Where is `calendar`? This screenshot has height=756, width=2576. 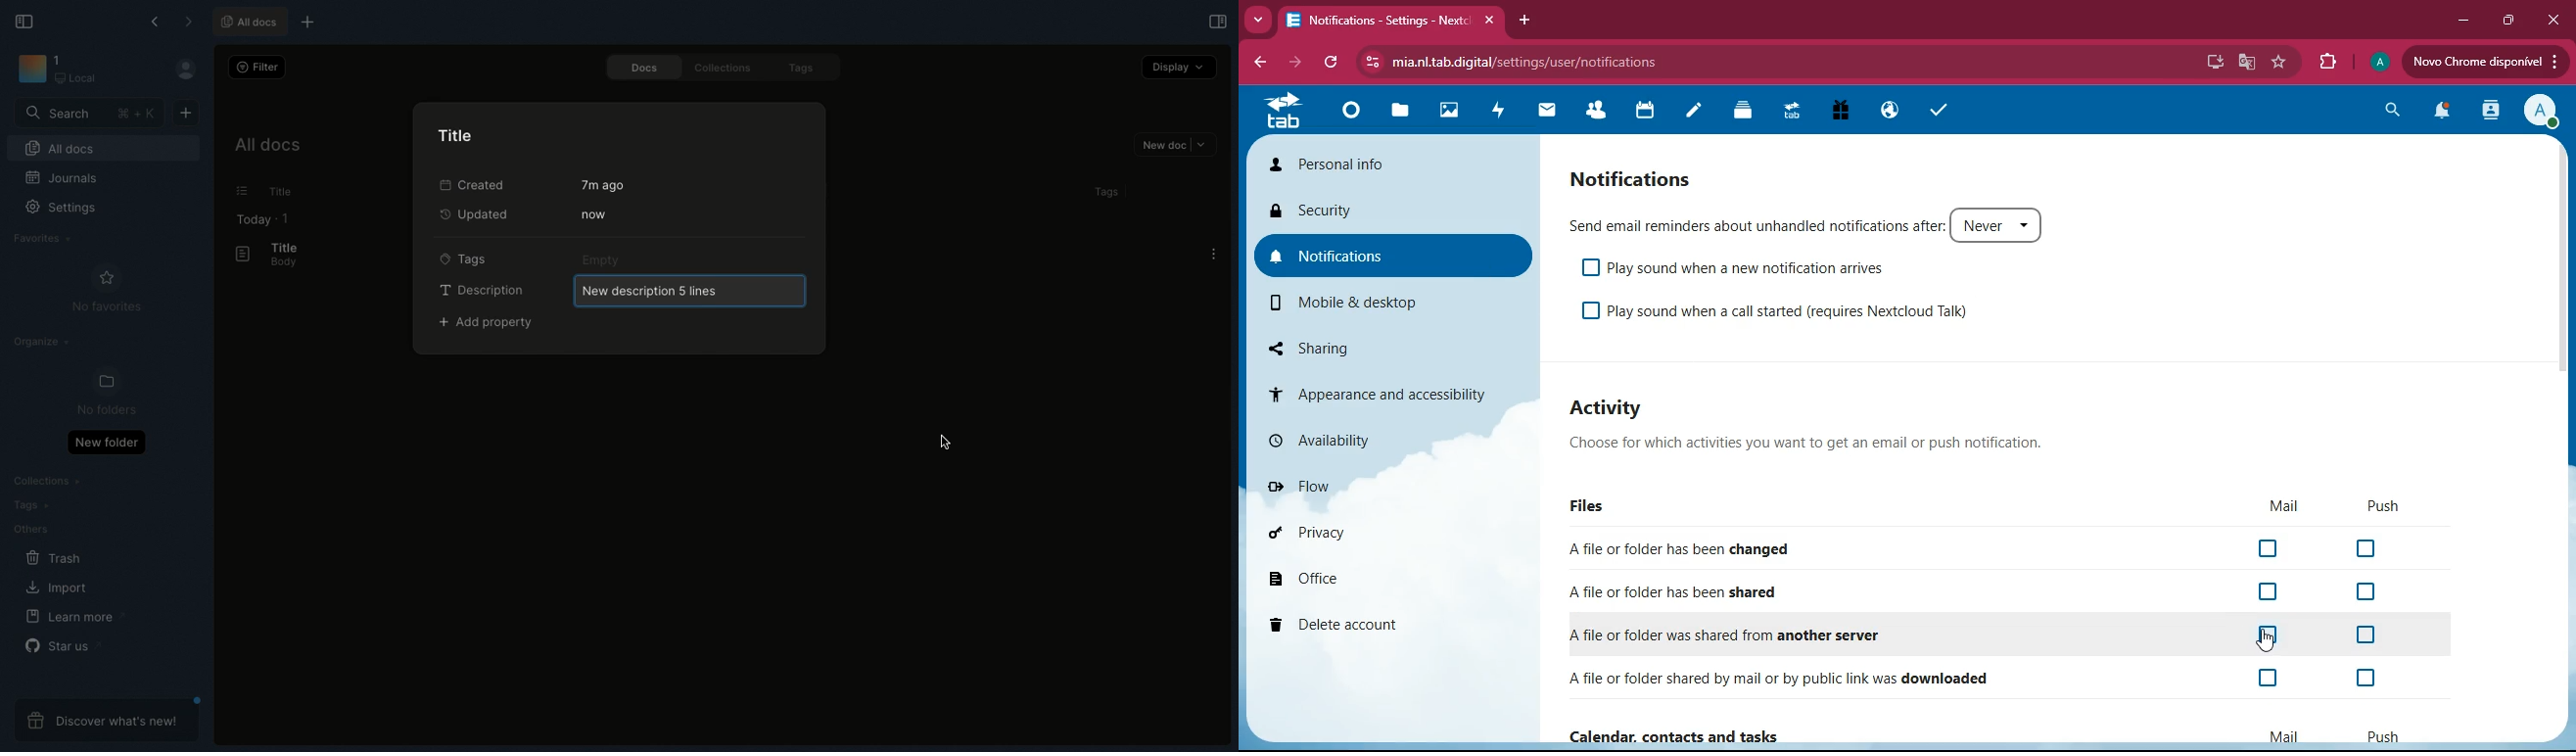 calendar is located at coordinates (1639, 113).